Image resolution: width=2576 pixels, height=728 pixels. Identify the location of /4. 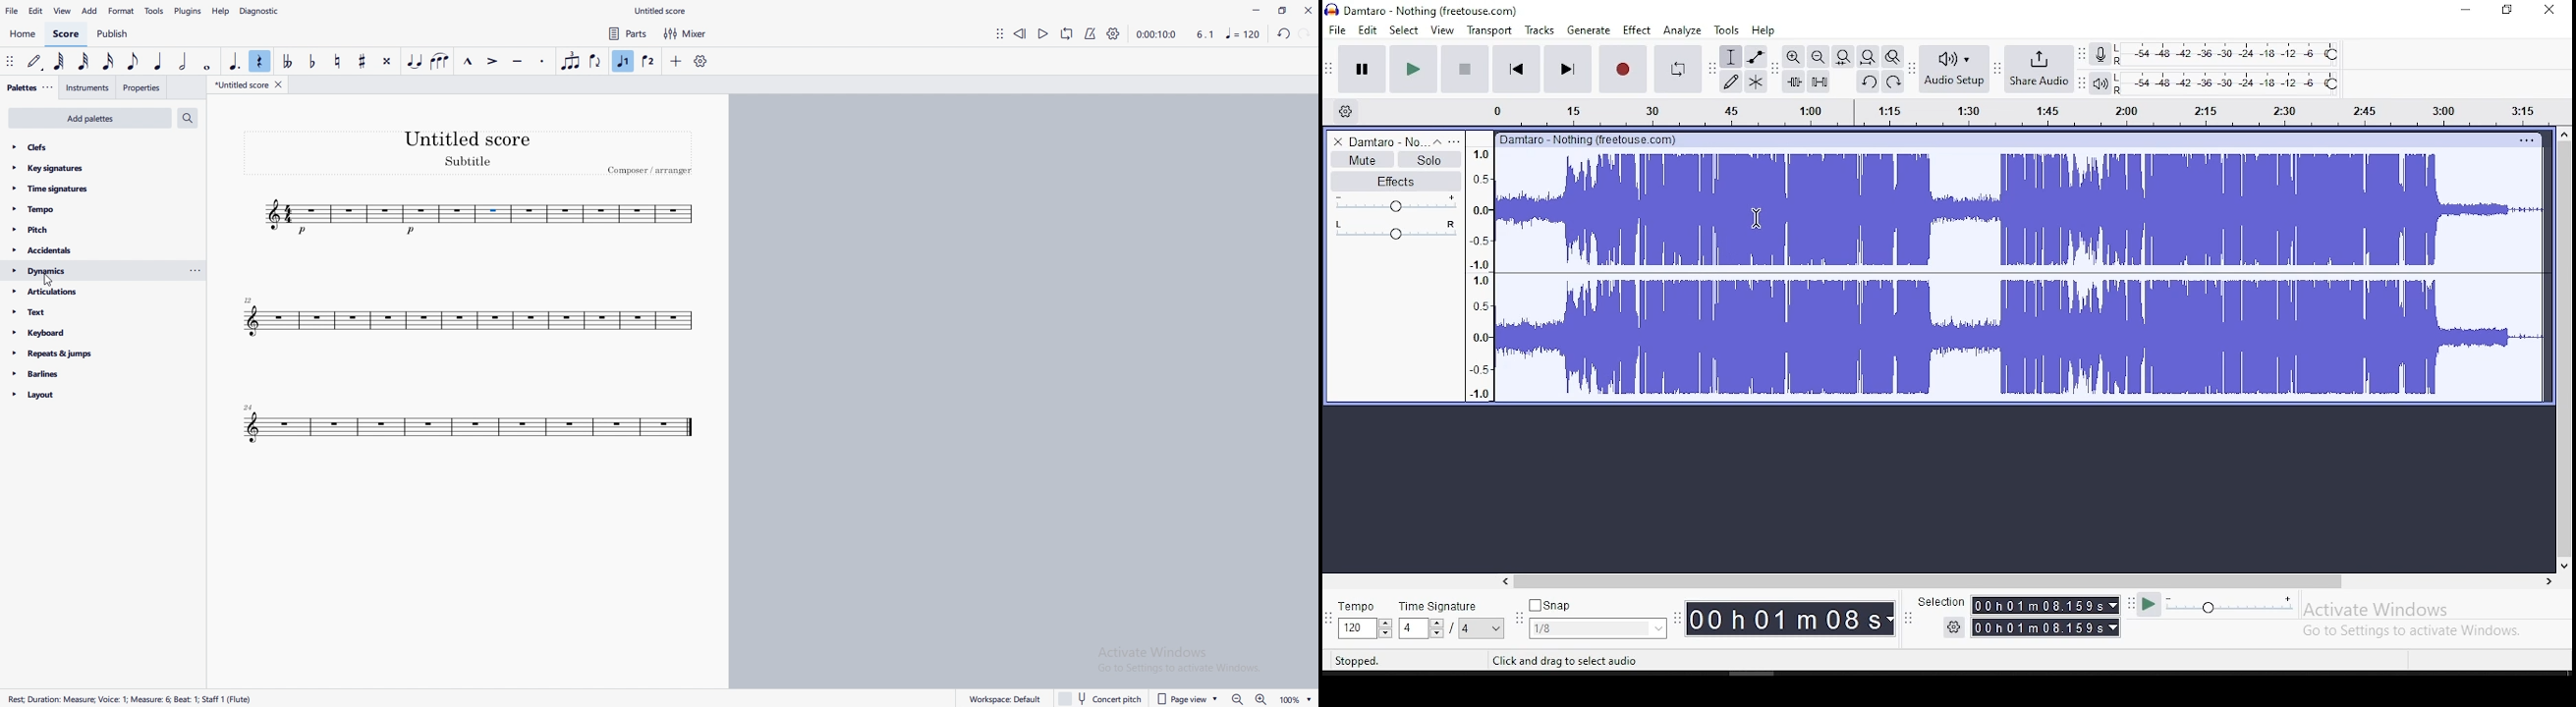
(1463, 629).